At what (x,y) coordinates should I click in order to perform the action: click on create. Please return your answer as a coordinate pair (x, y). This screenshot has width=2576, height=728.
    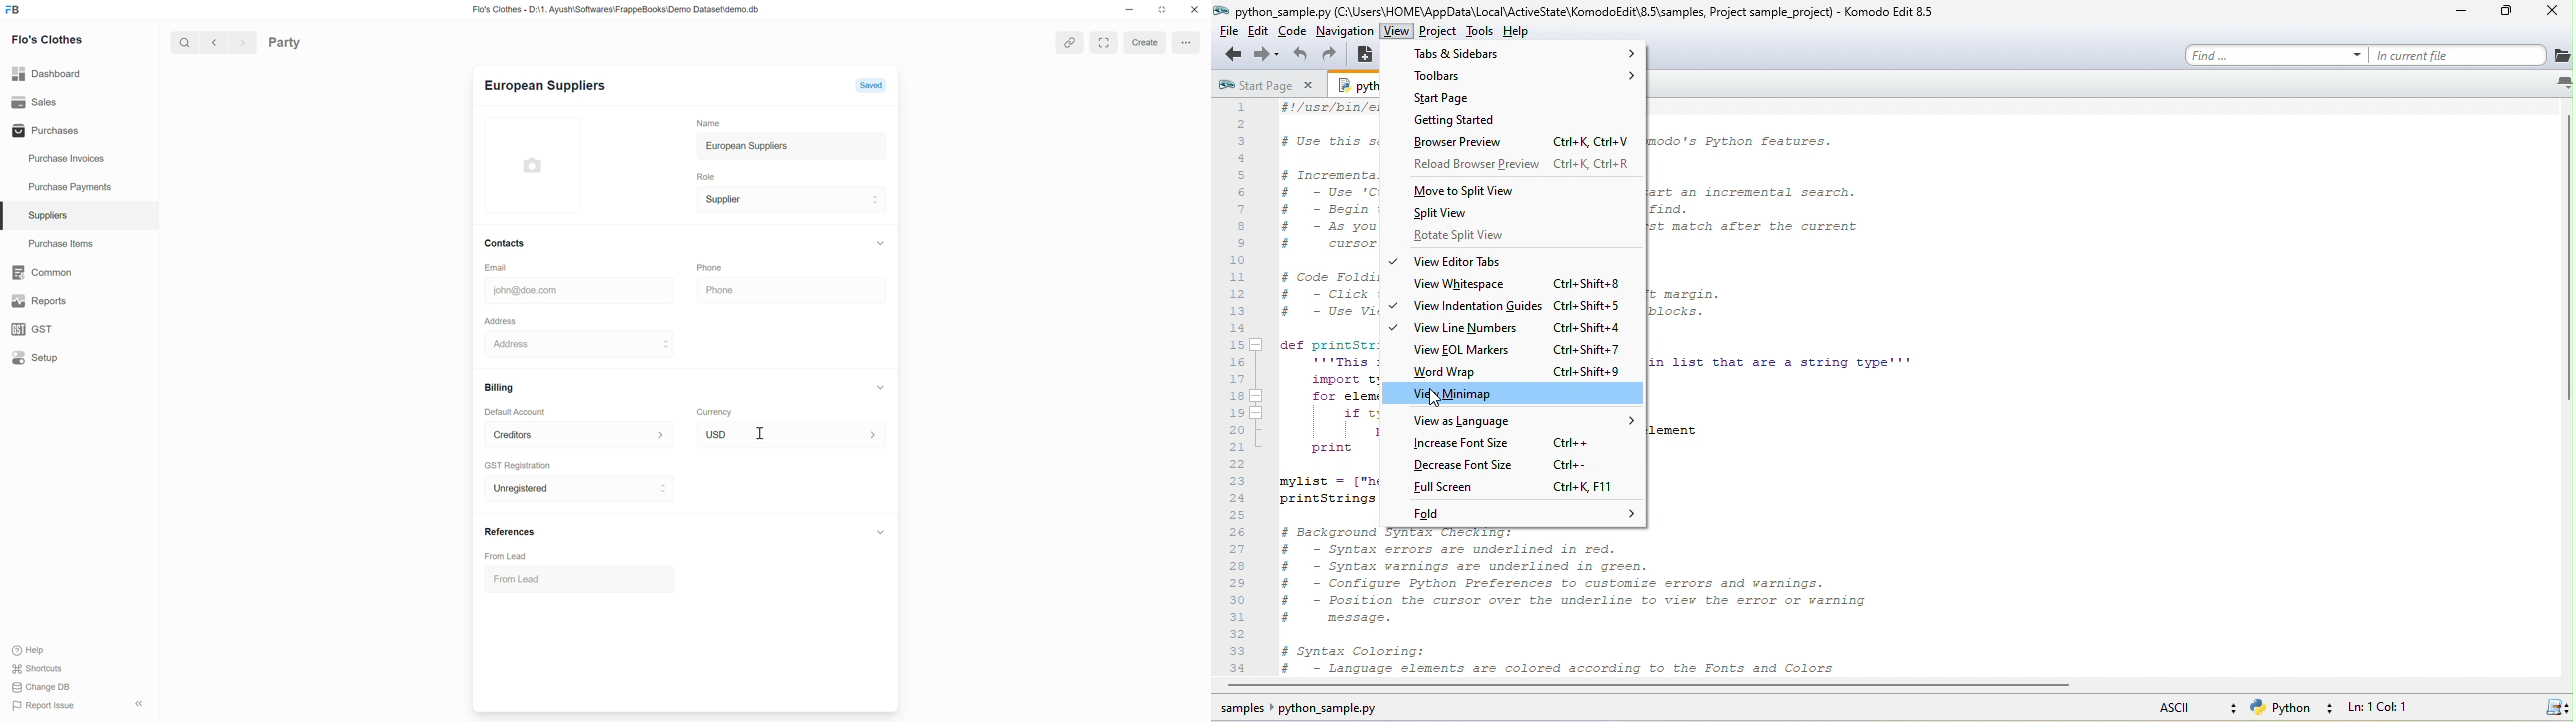
    Looking at the image, I should click on (1142, 42).